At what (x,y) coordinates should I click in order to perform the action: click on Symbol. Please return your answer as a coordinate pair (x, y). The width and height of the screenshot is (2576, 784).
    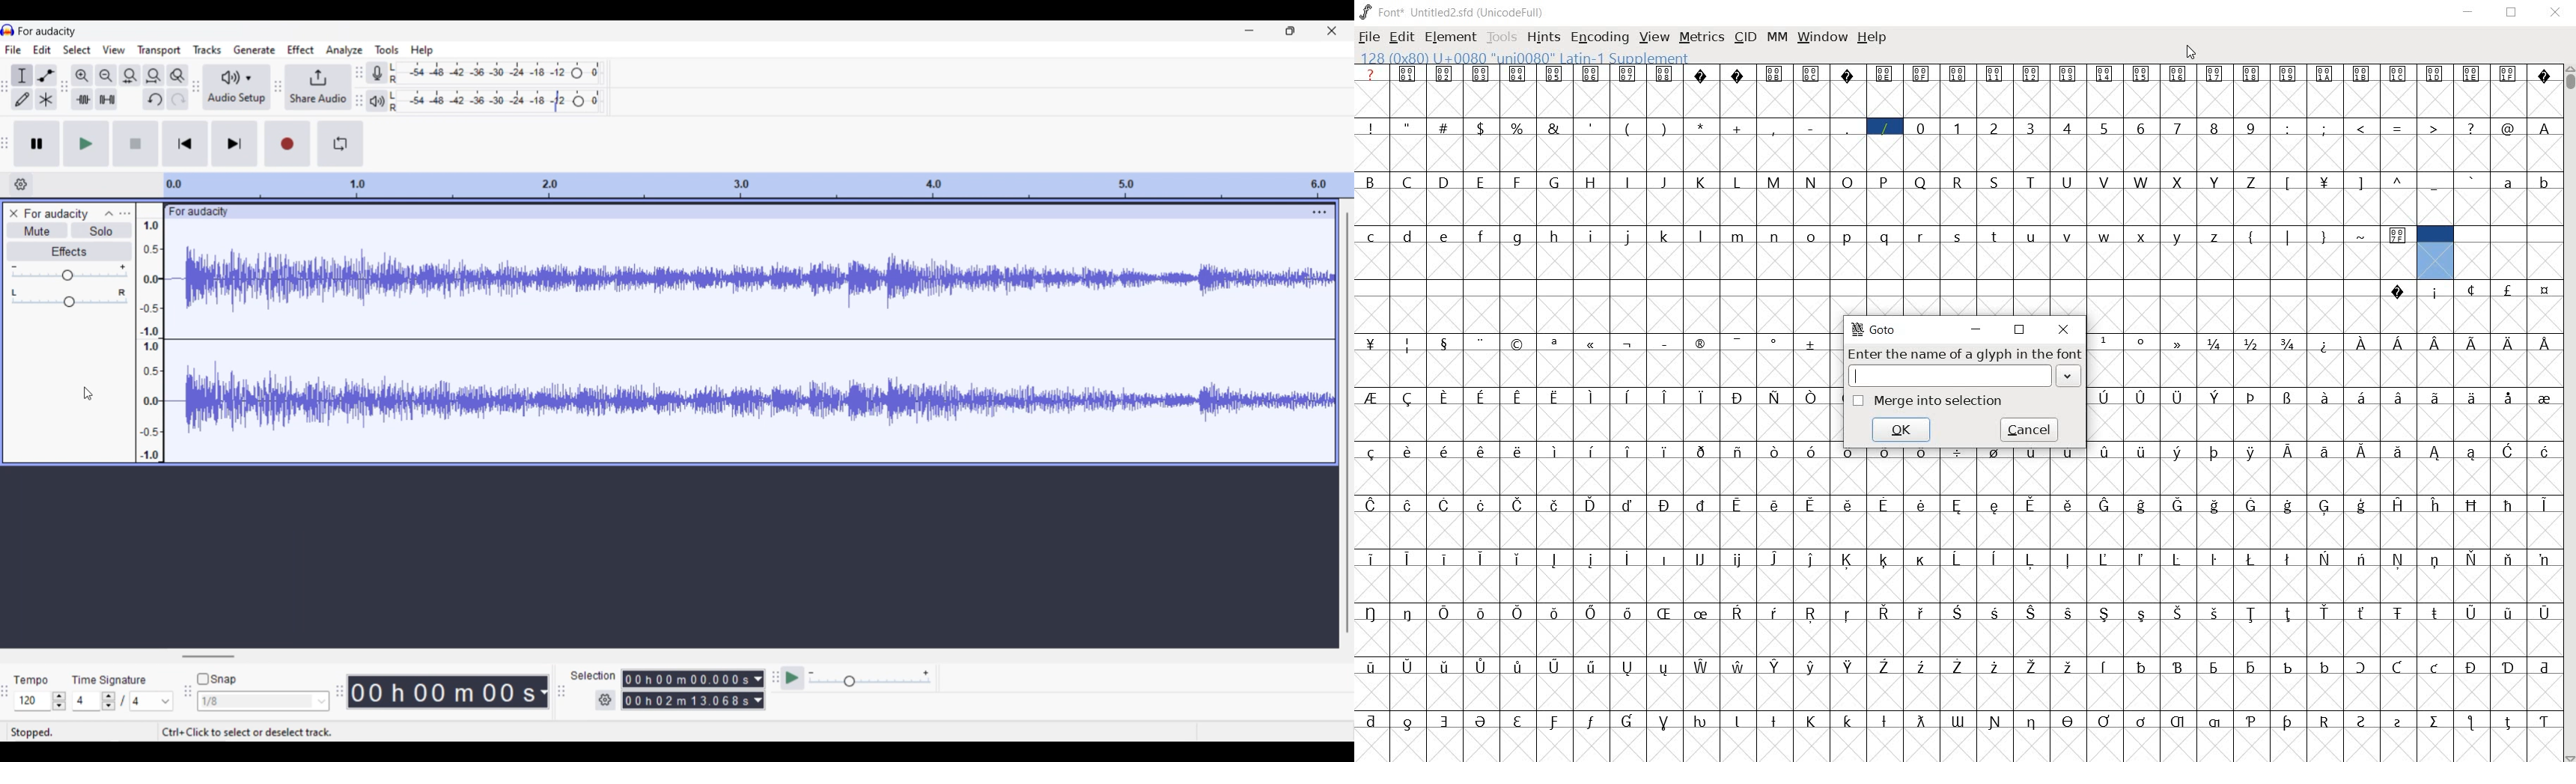
    Looking at the image, I should click on (1482, 665).